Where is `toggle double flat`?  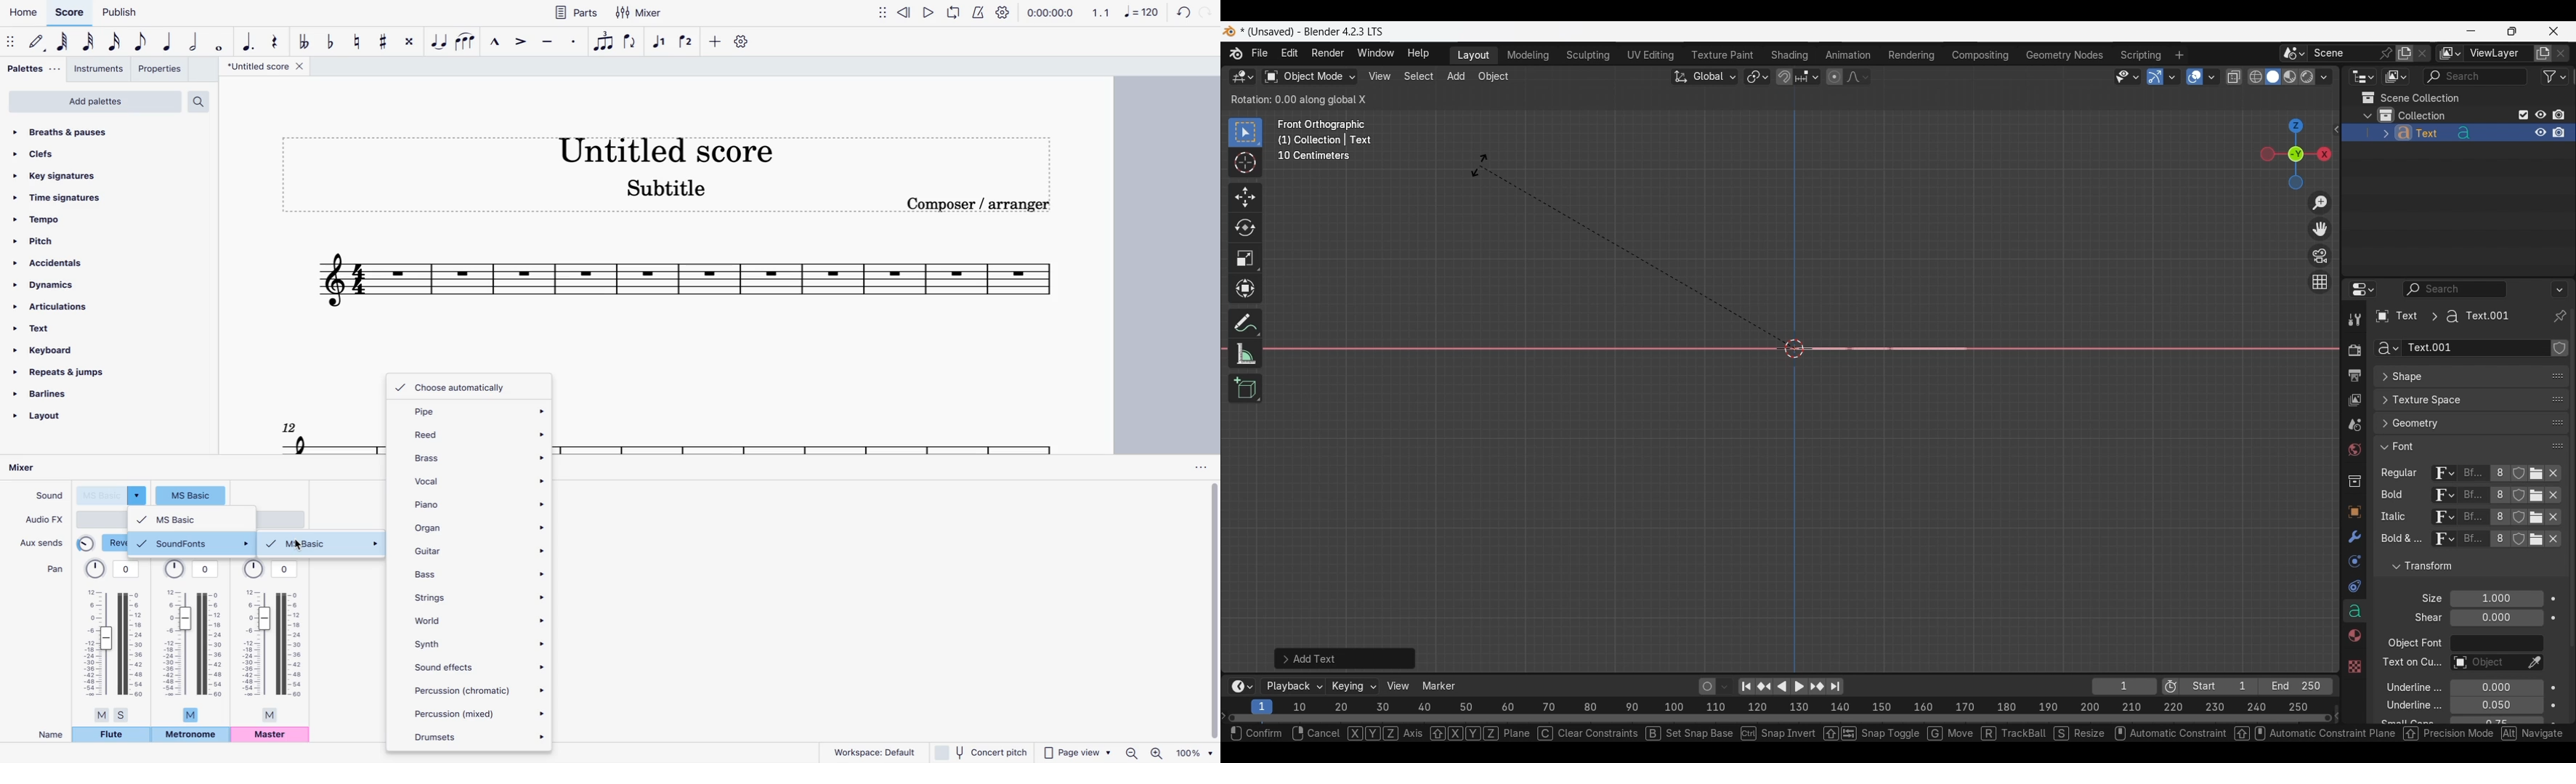
toggle double flat is located at coordinates (304, 41).